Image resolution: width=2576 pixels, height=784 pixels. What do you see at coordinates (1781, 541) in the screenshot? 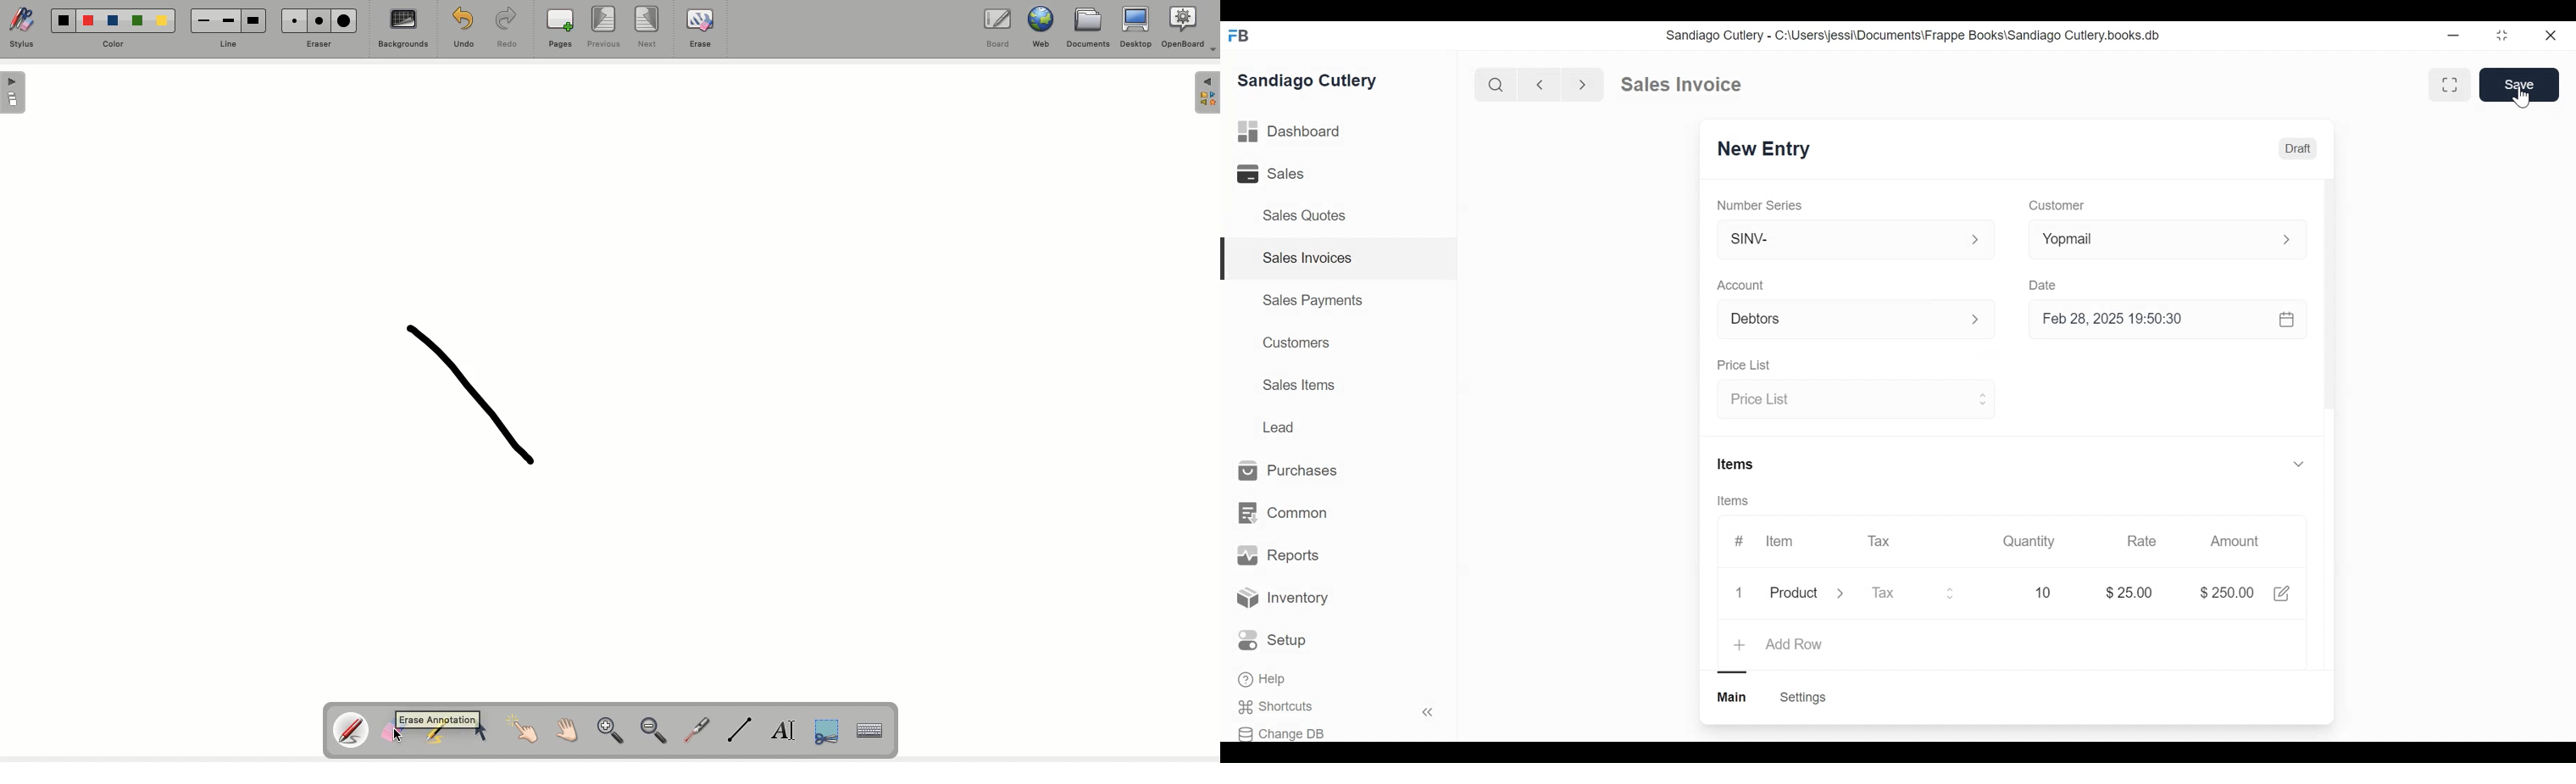
I see `Item` at bounding box center [1781, 541].